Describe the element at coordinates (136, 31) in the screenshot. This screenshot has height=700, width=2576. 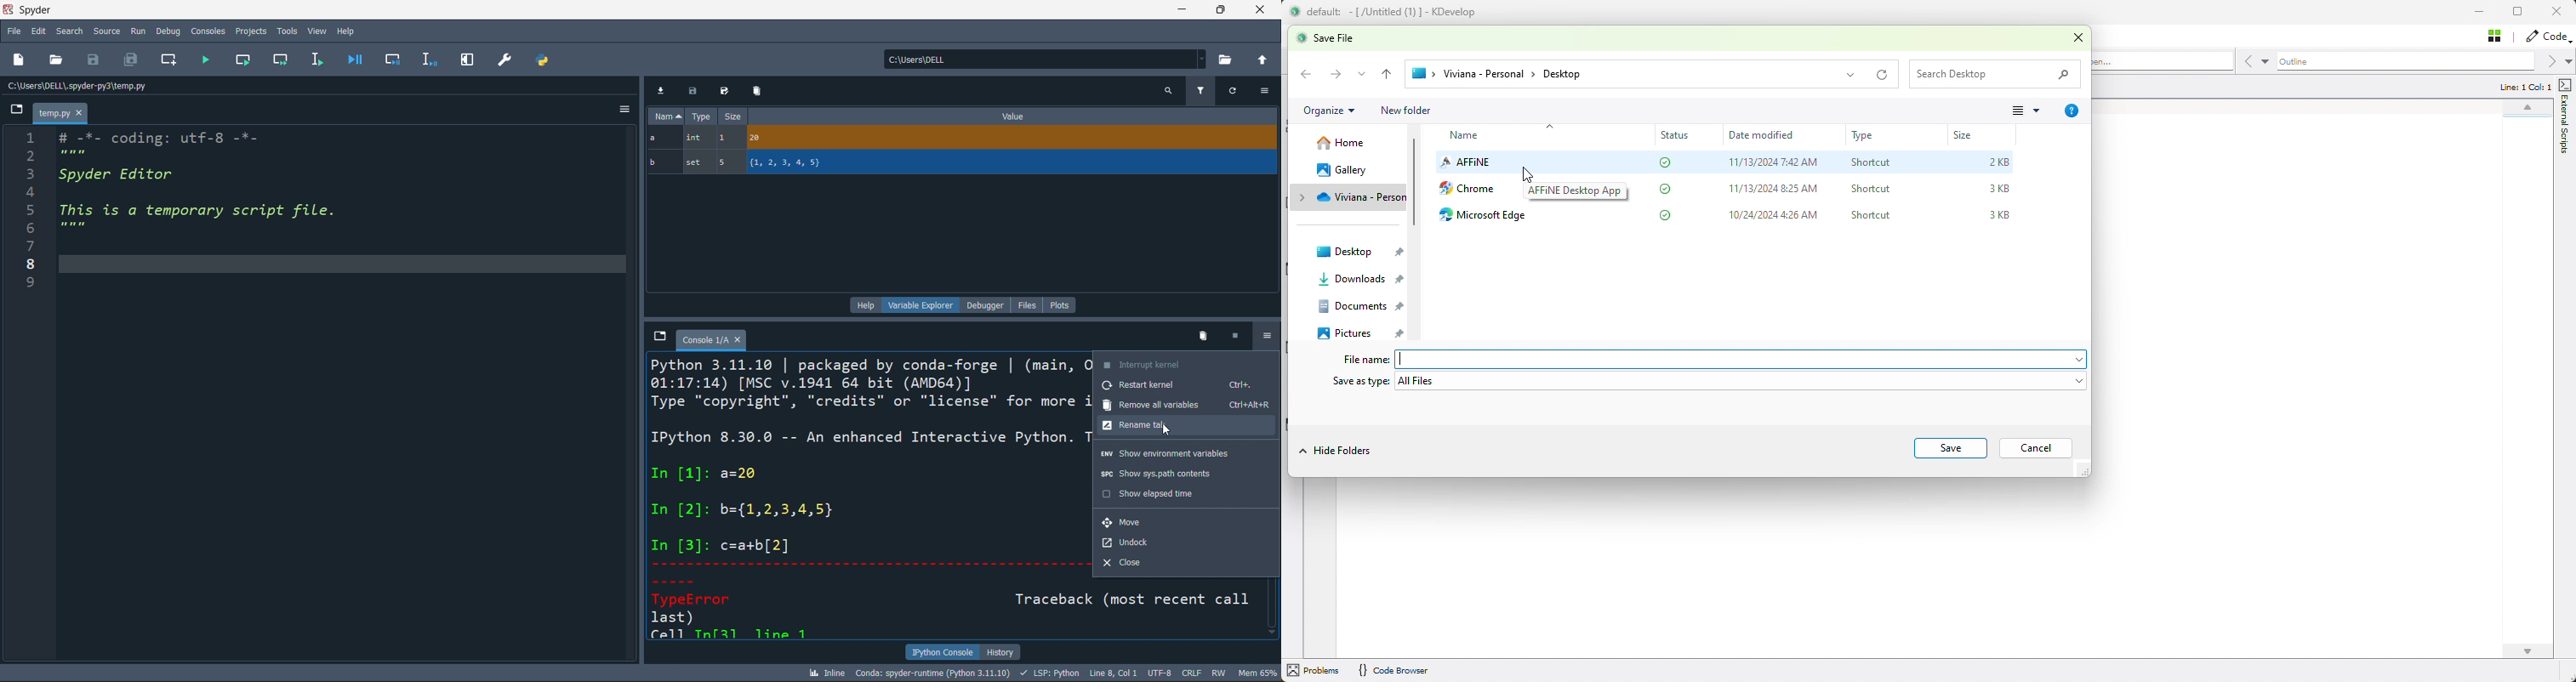
I see `run` at that location.